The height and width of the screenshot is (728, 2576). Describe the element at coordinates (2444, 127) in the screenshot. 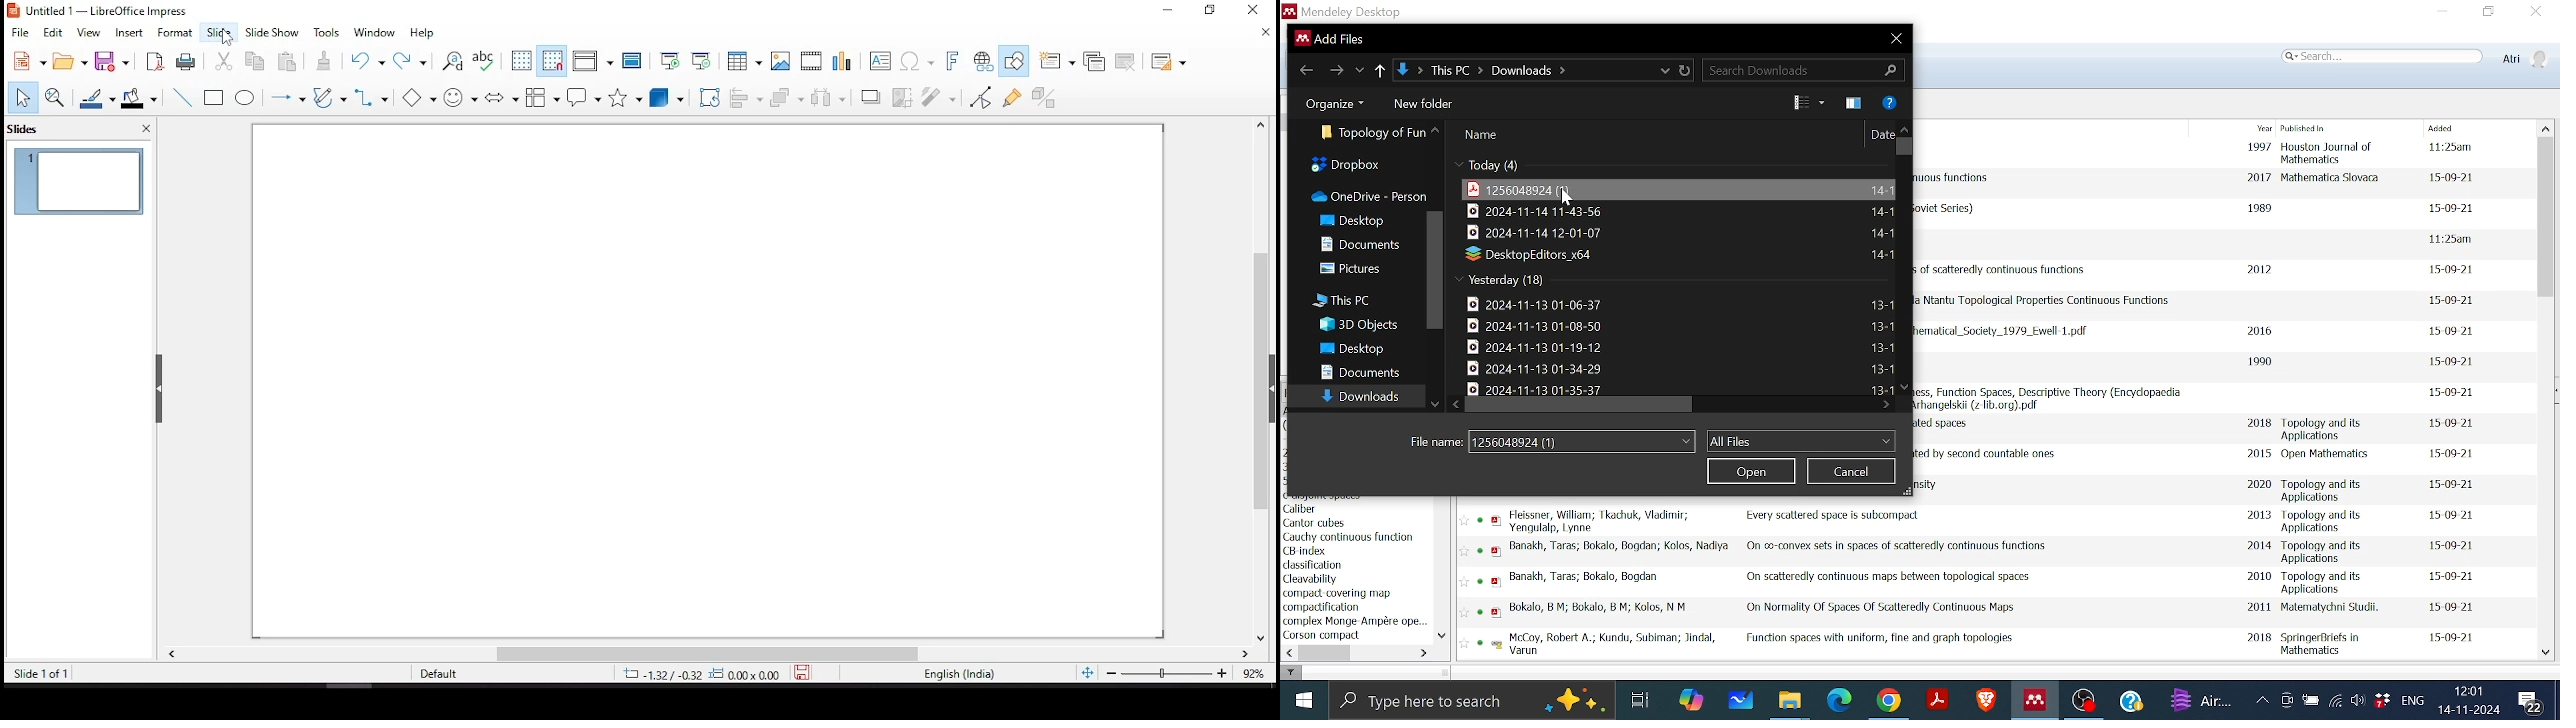

I see `Added` at that location.